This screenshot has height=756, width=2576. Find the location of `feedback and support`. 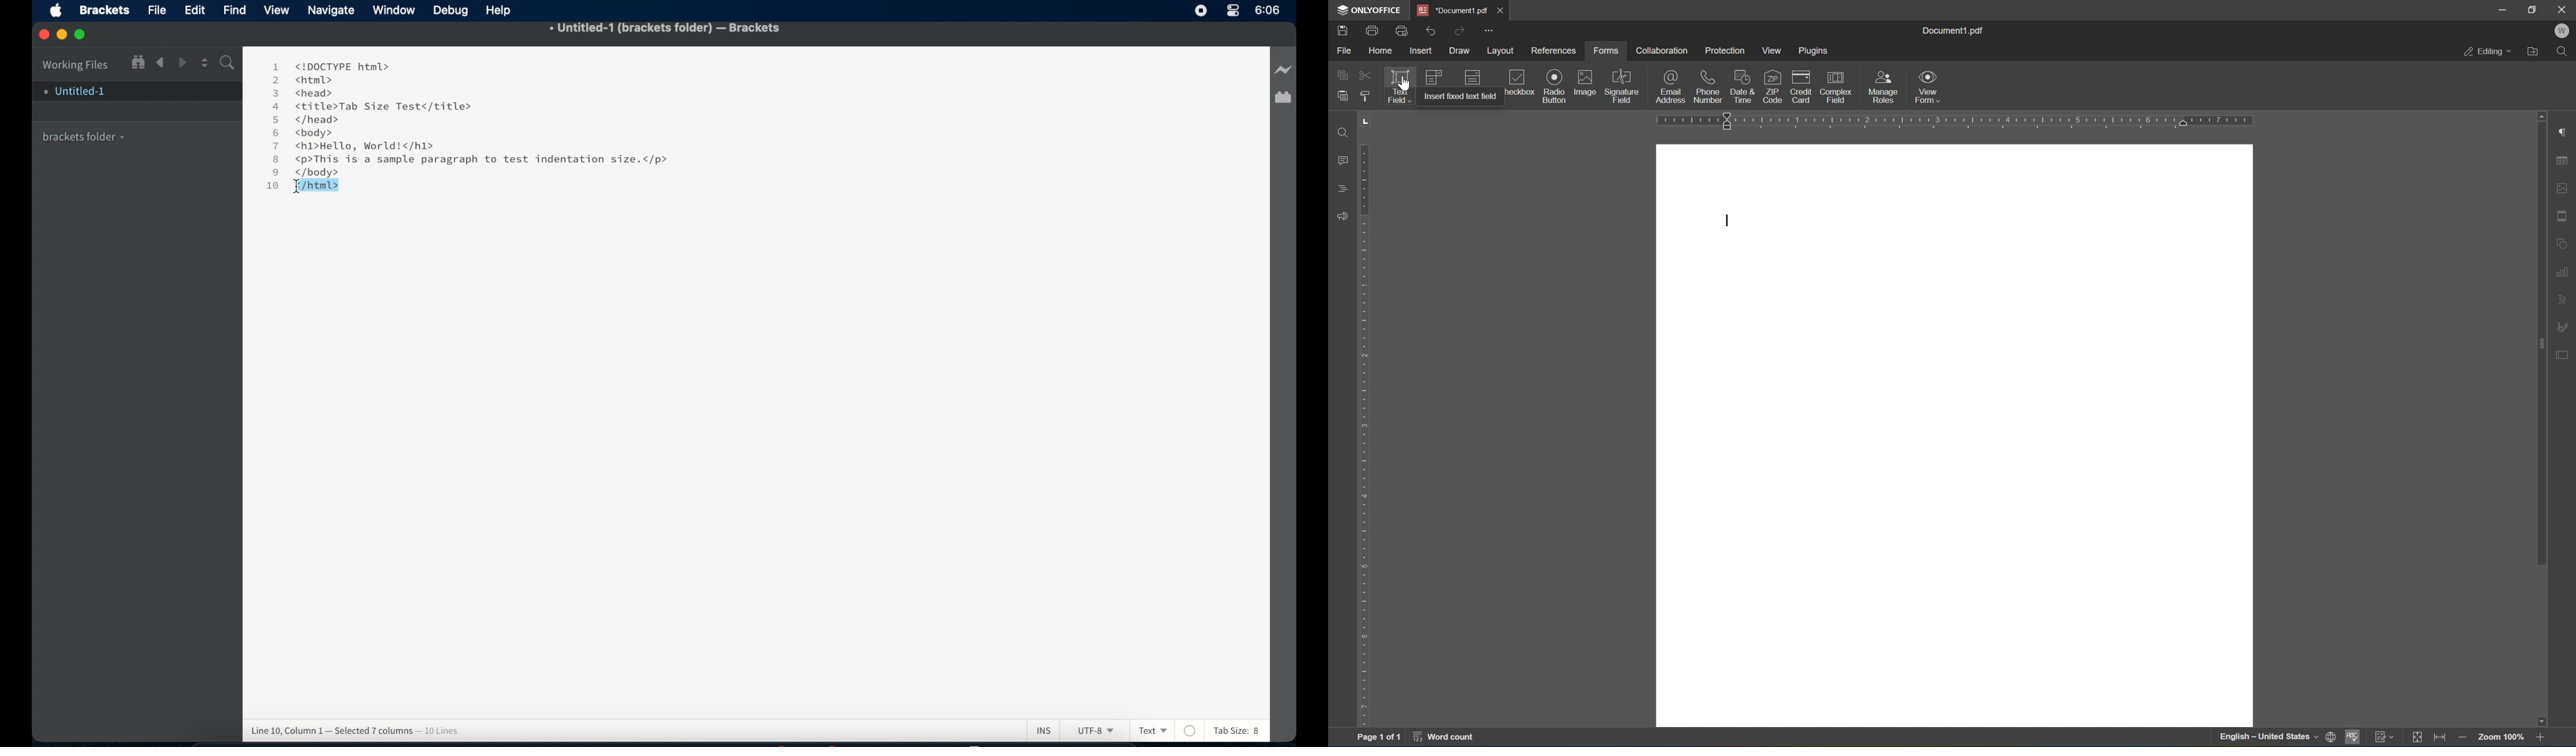

feedback and support is located at coordinates (1342, 217).